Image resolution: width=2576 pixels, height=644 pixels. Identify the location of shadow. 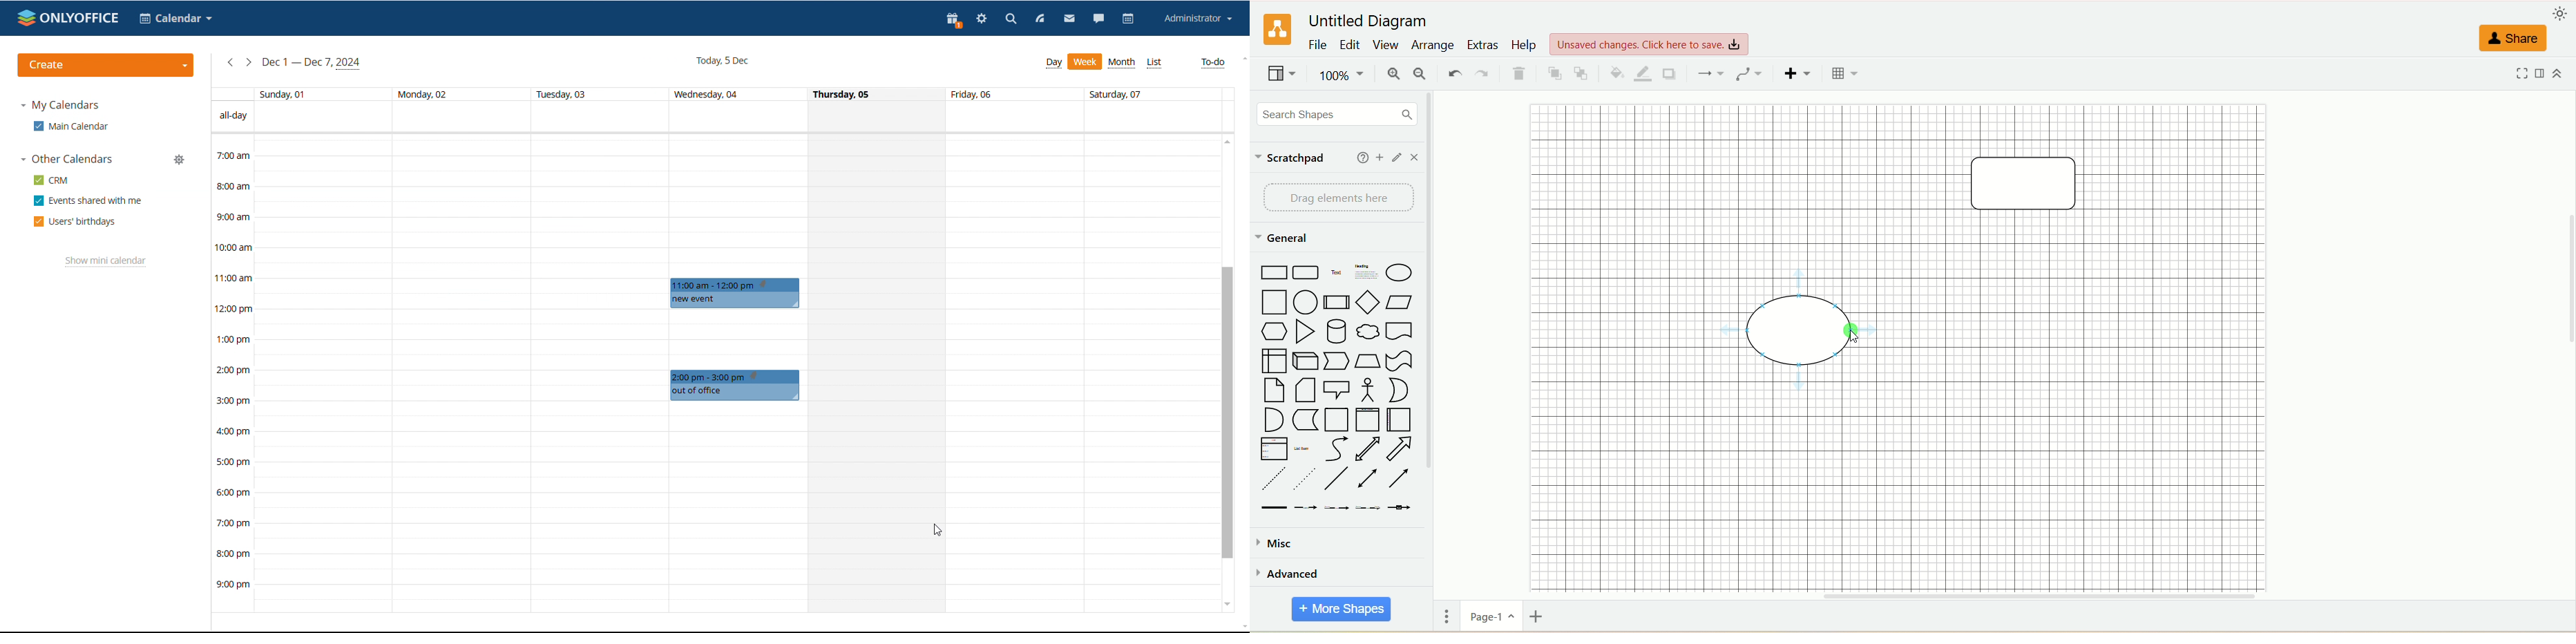
(1672, 74).